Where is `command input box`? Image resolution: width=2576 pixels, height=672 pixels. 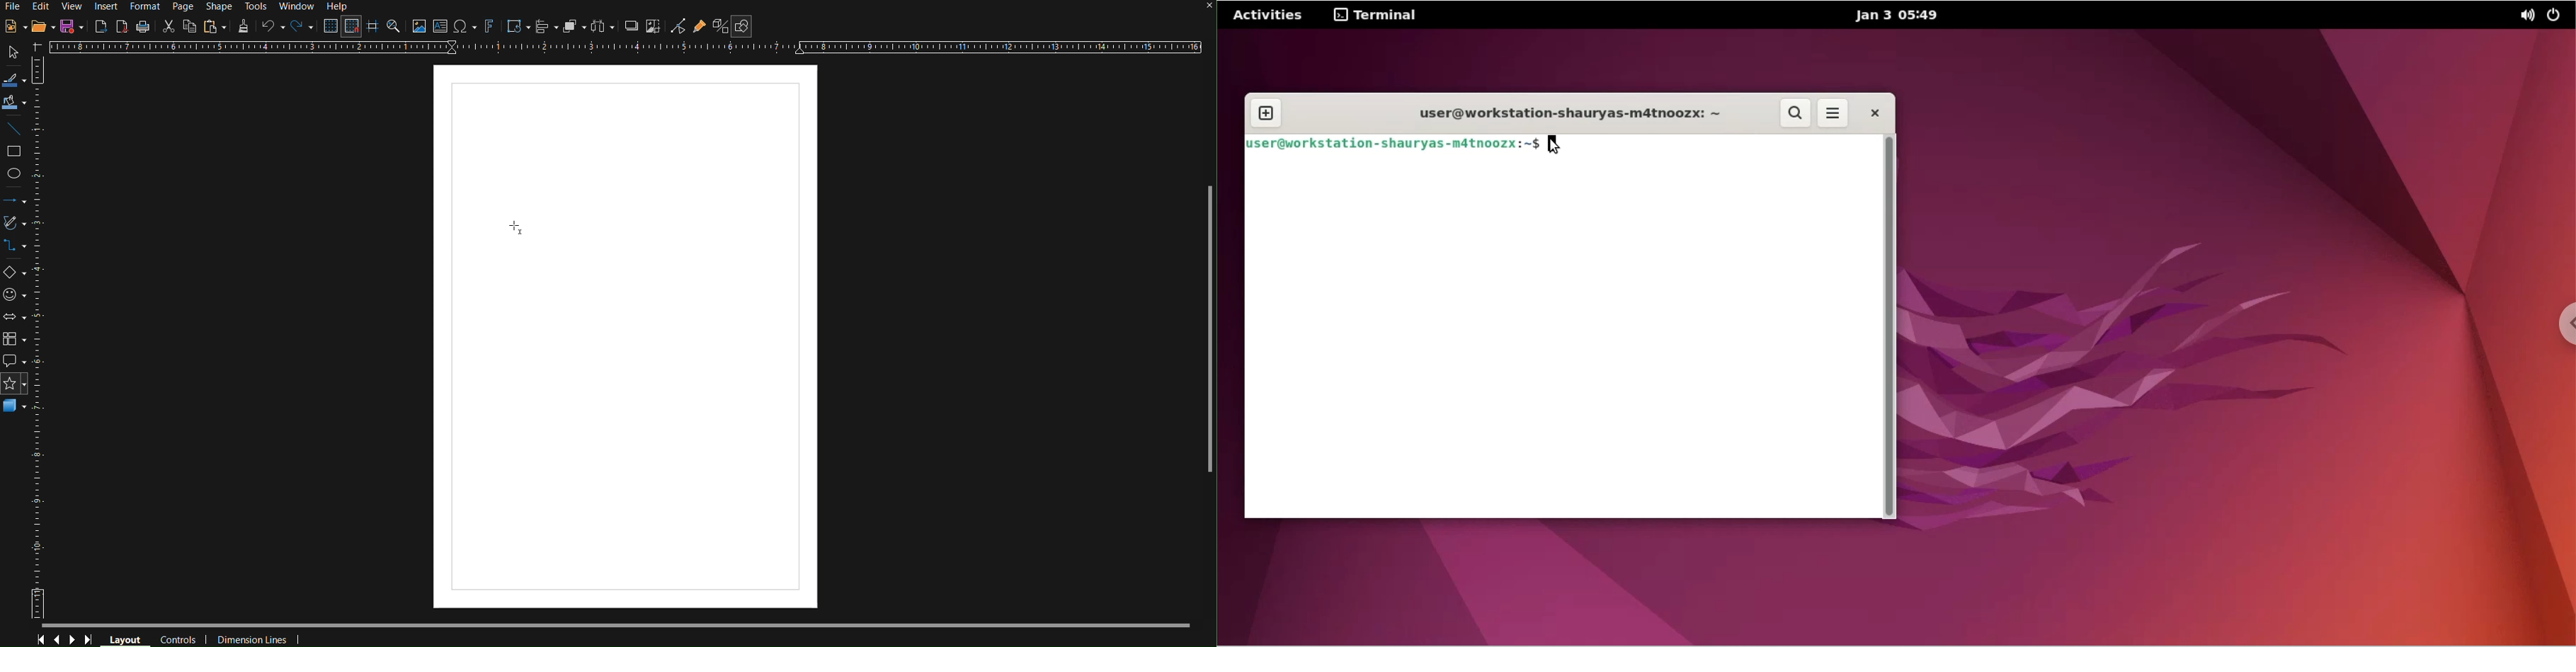
command input box is located at coordinates (1561, 337).